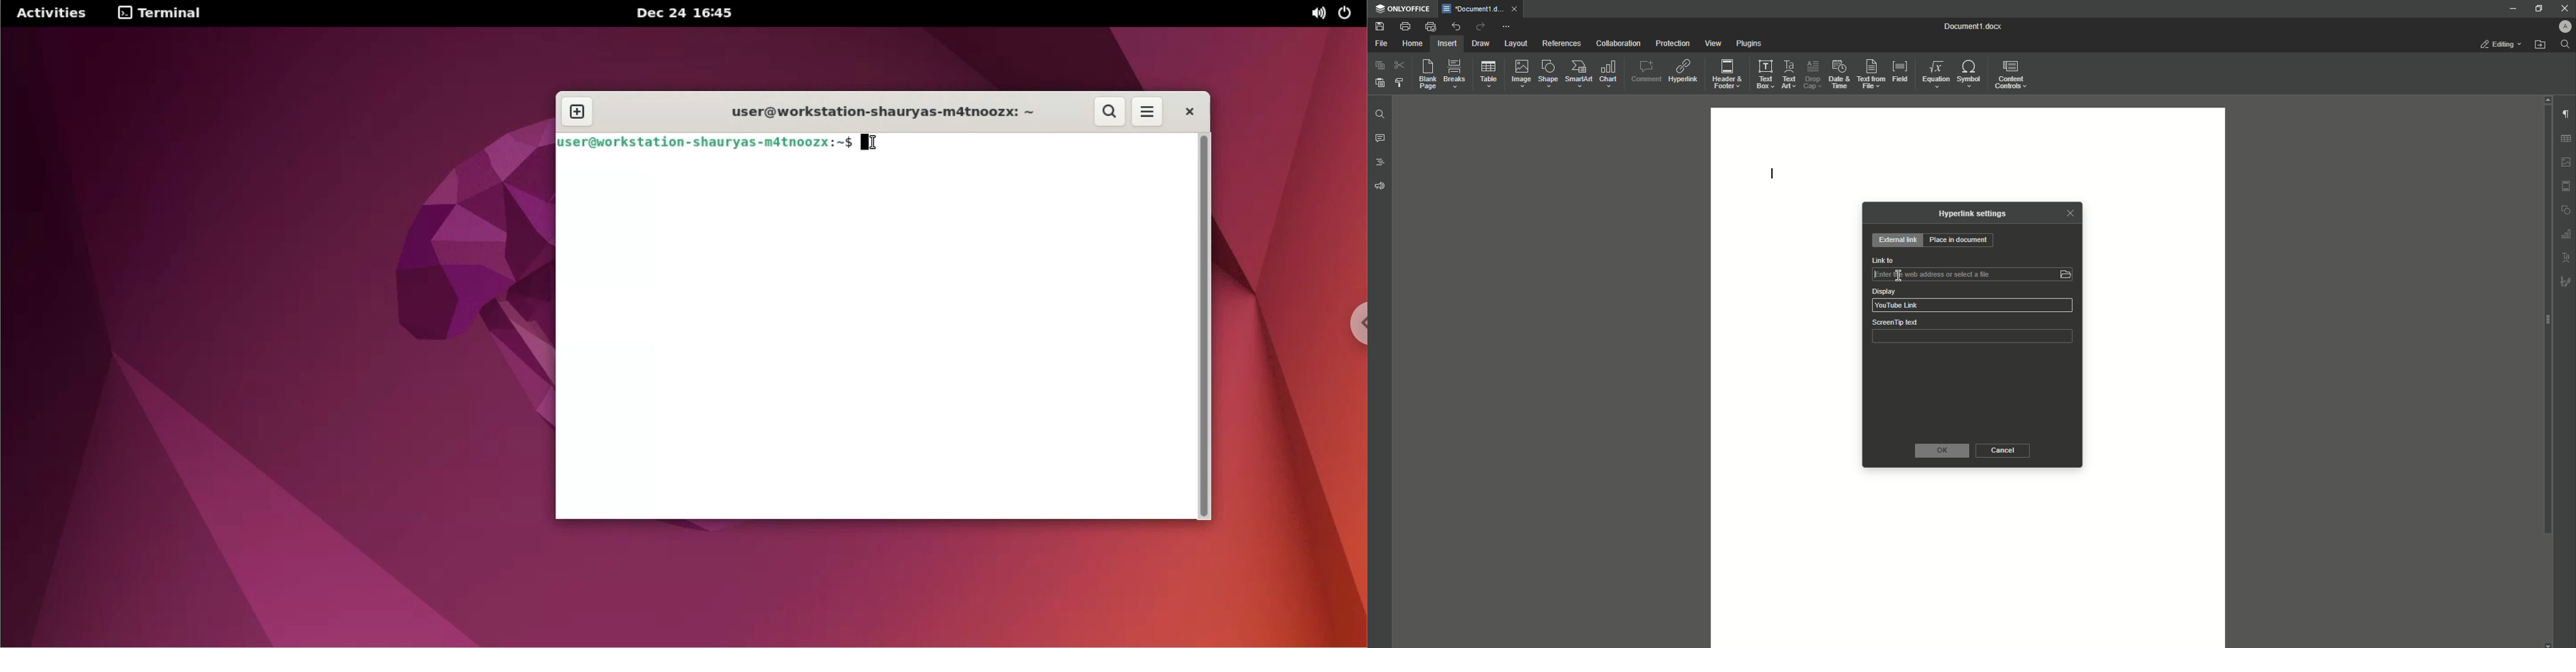  I want to click on Drop Cap, so click(1813, 74).